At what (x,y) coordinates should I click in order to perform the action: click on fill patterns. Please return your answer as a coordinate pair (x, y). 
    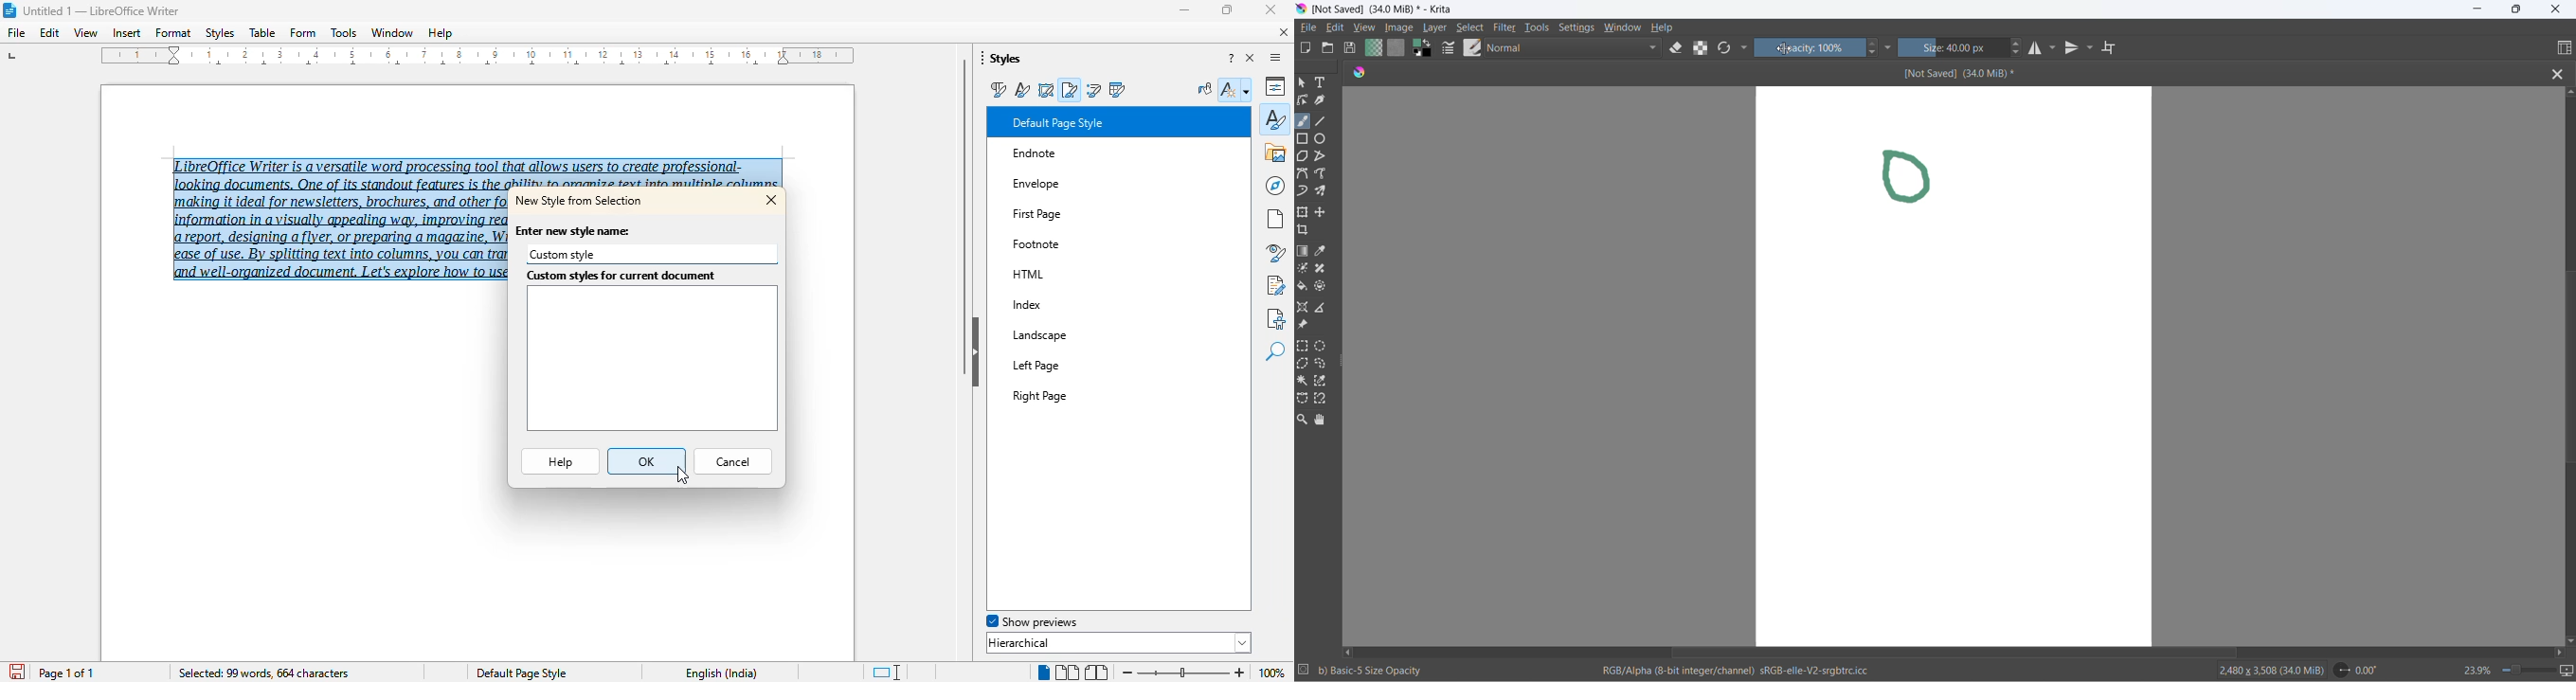
    Looking at the image, I should click on (1398, 47).